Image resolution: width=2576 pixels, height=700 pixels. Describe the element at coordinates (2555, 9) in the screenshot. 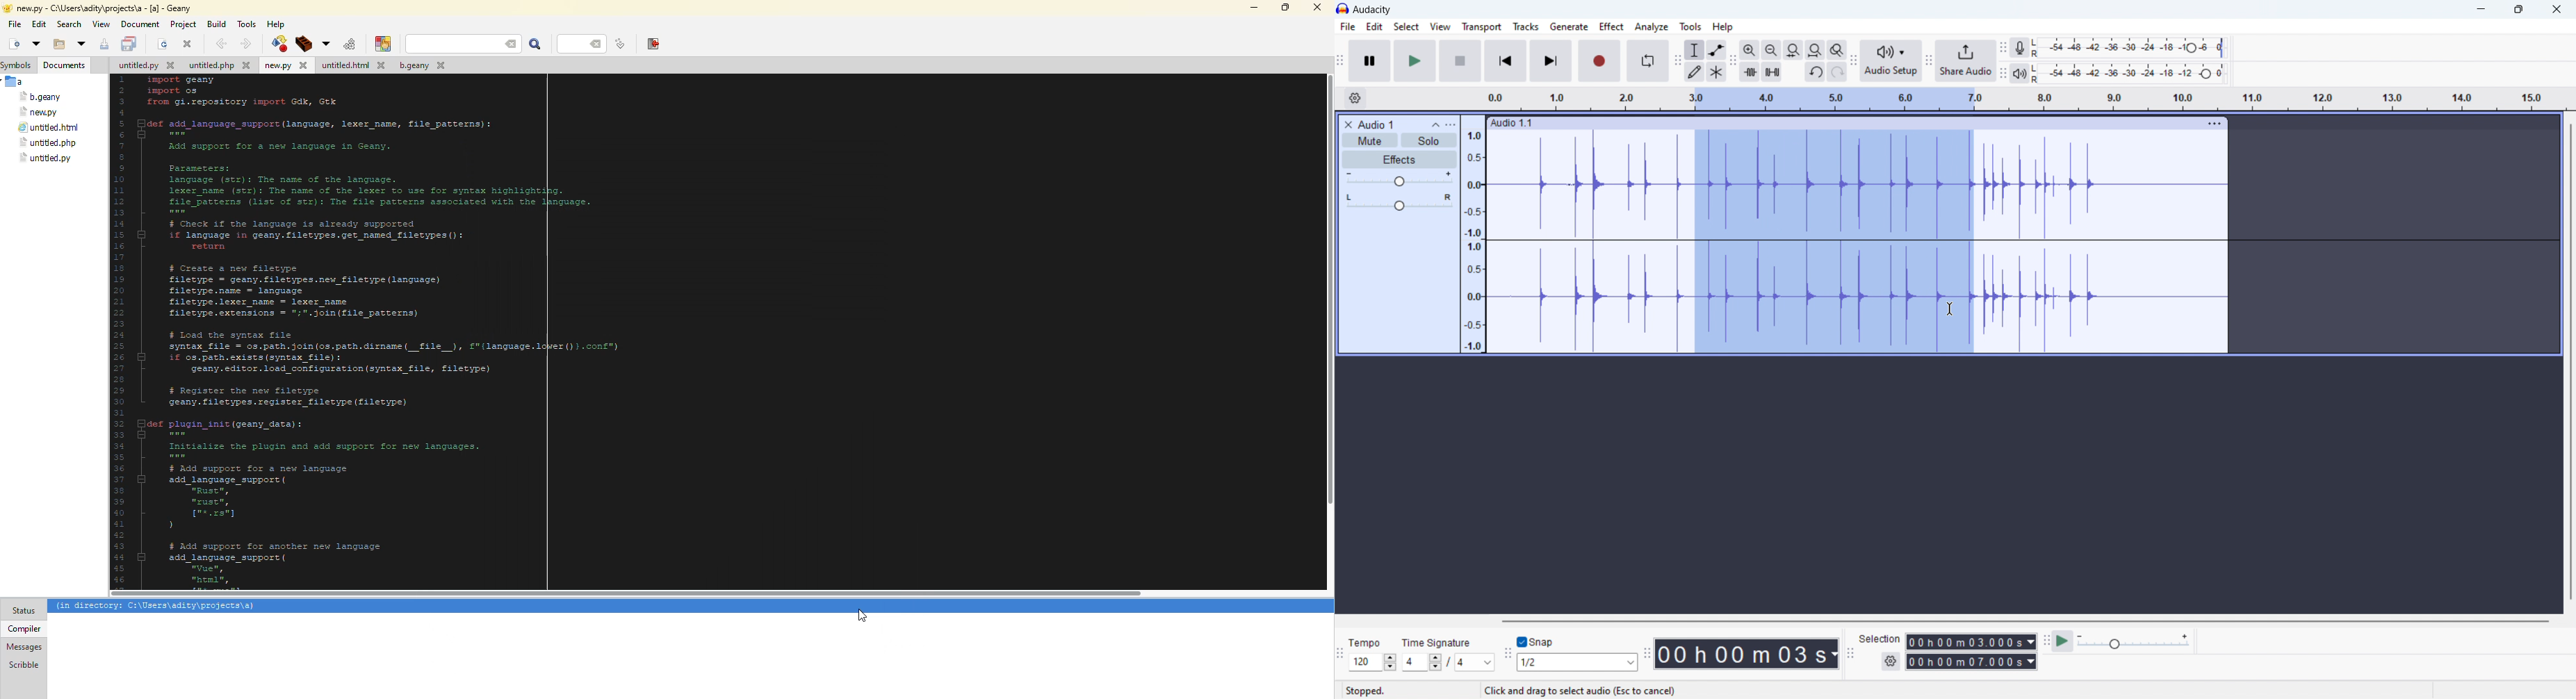

I see `close` at that location.